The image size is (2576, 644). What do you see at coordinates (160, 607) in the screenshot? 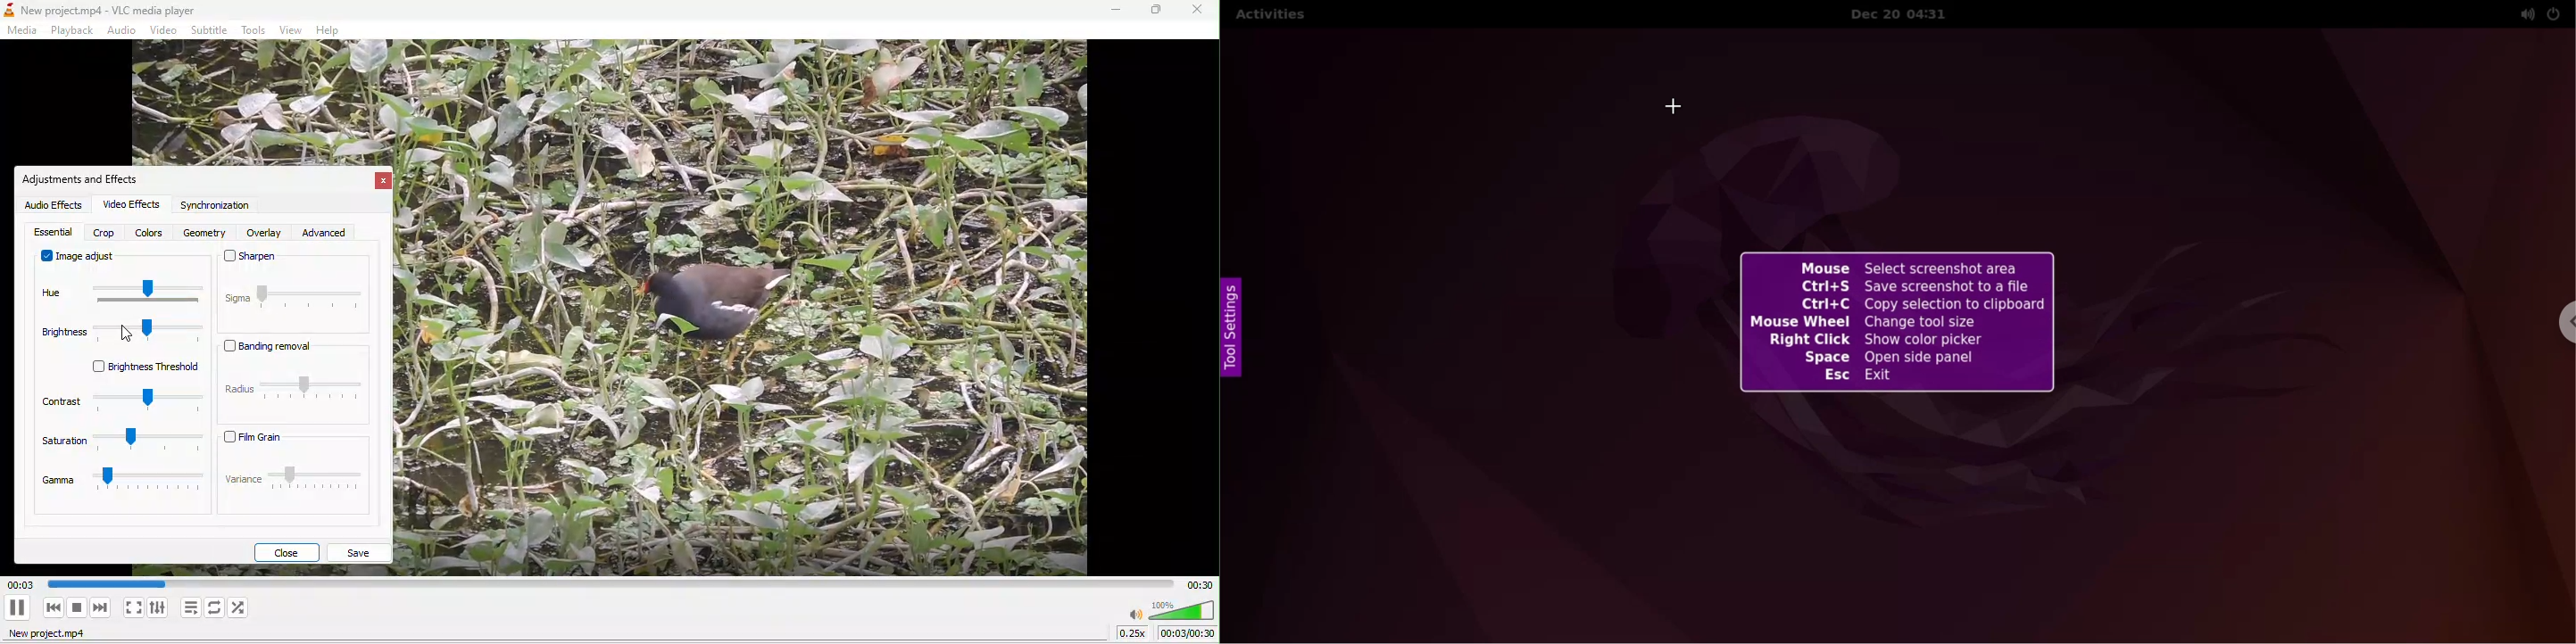
I see `show extended settings` at bounding box center [160, 607].